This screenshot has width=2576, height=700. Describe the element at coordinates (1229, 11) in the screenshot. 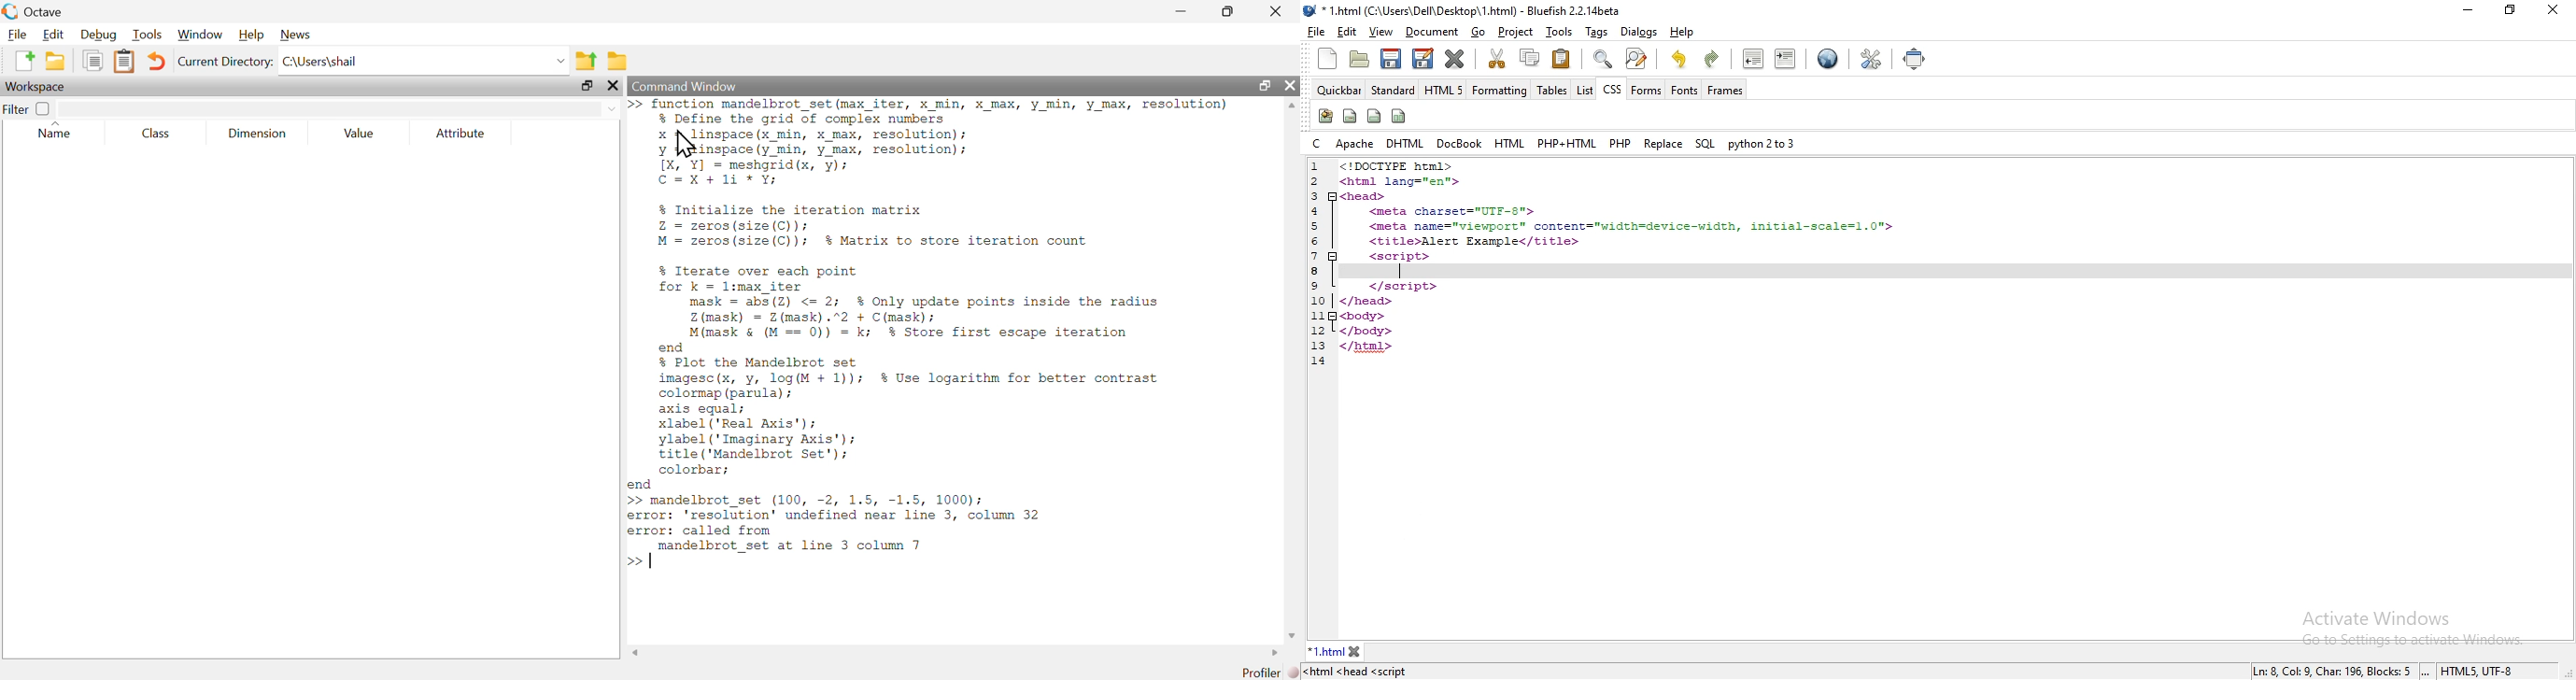

I see `maximize` at that location.